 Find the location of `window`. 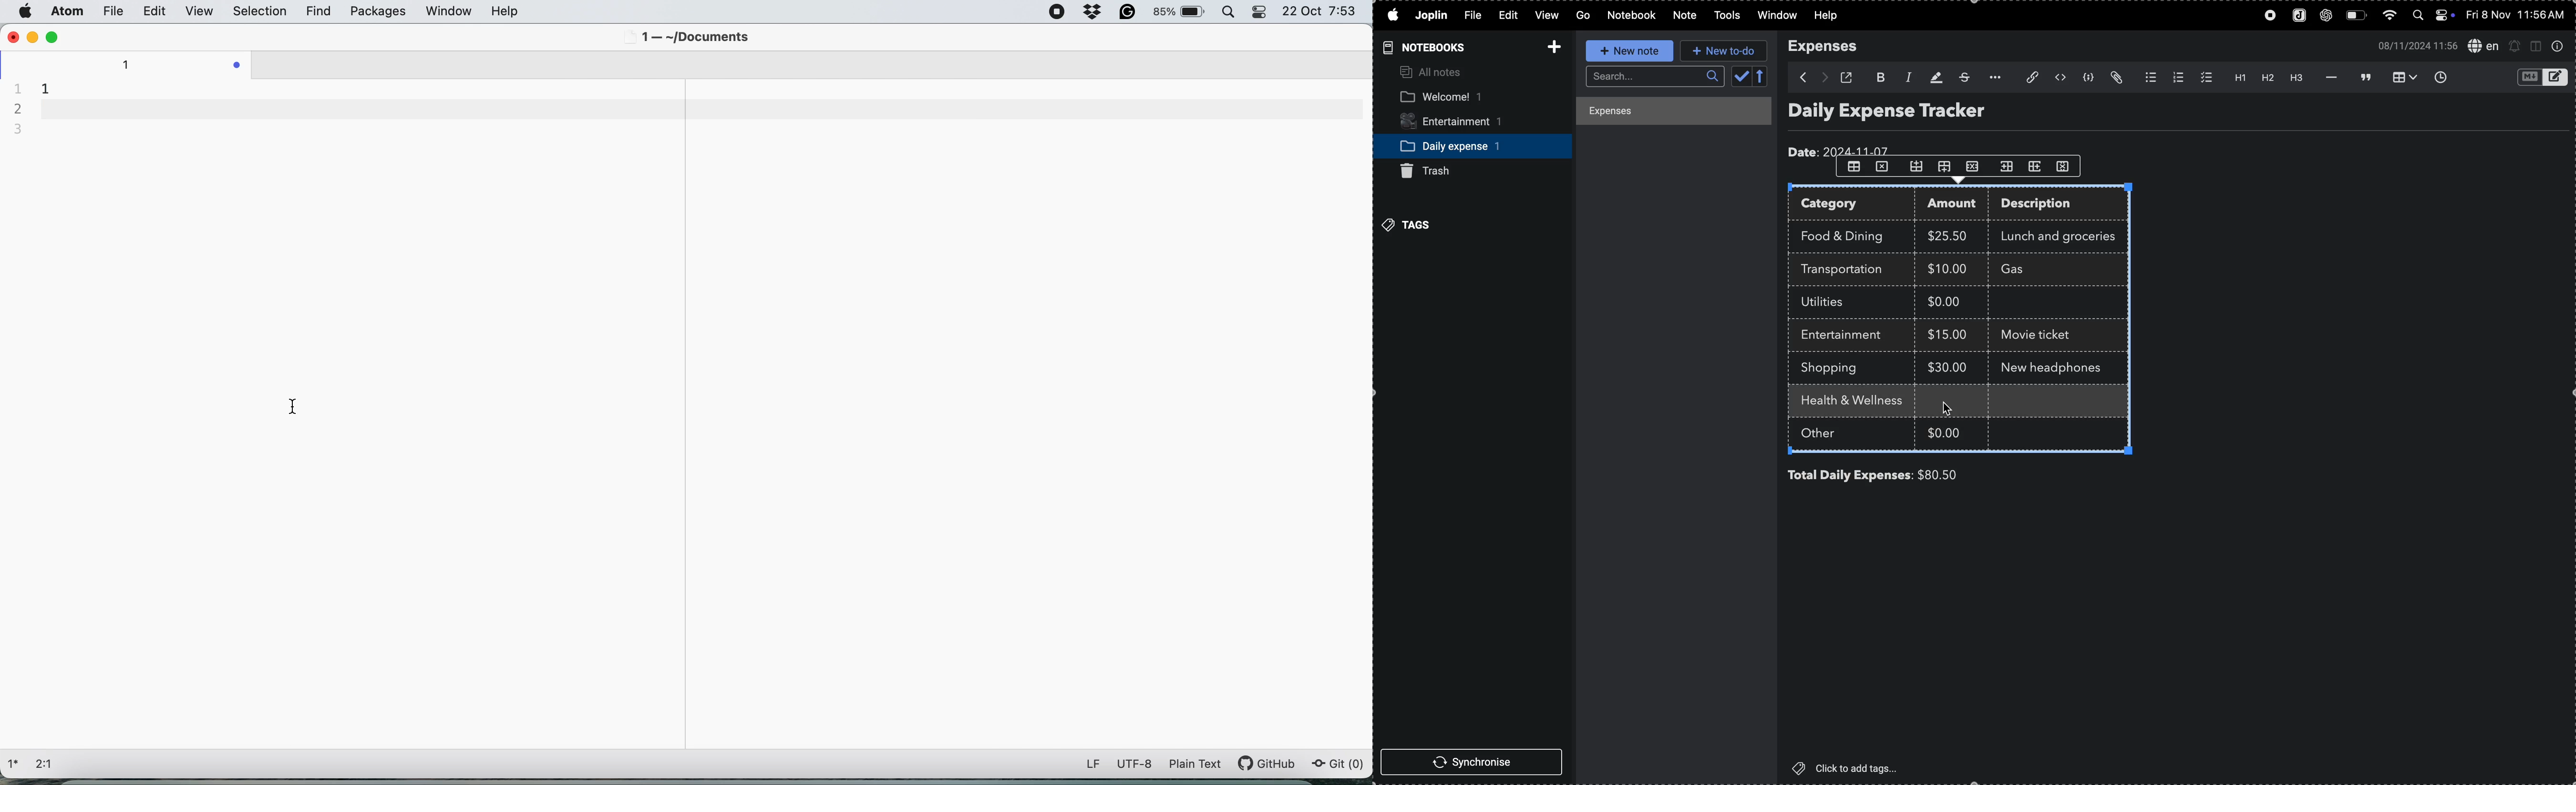

window is located at coordinates (1776, 16).